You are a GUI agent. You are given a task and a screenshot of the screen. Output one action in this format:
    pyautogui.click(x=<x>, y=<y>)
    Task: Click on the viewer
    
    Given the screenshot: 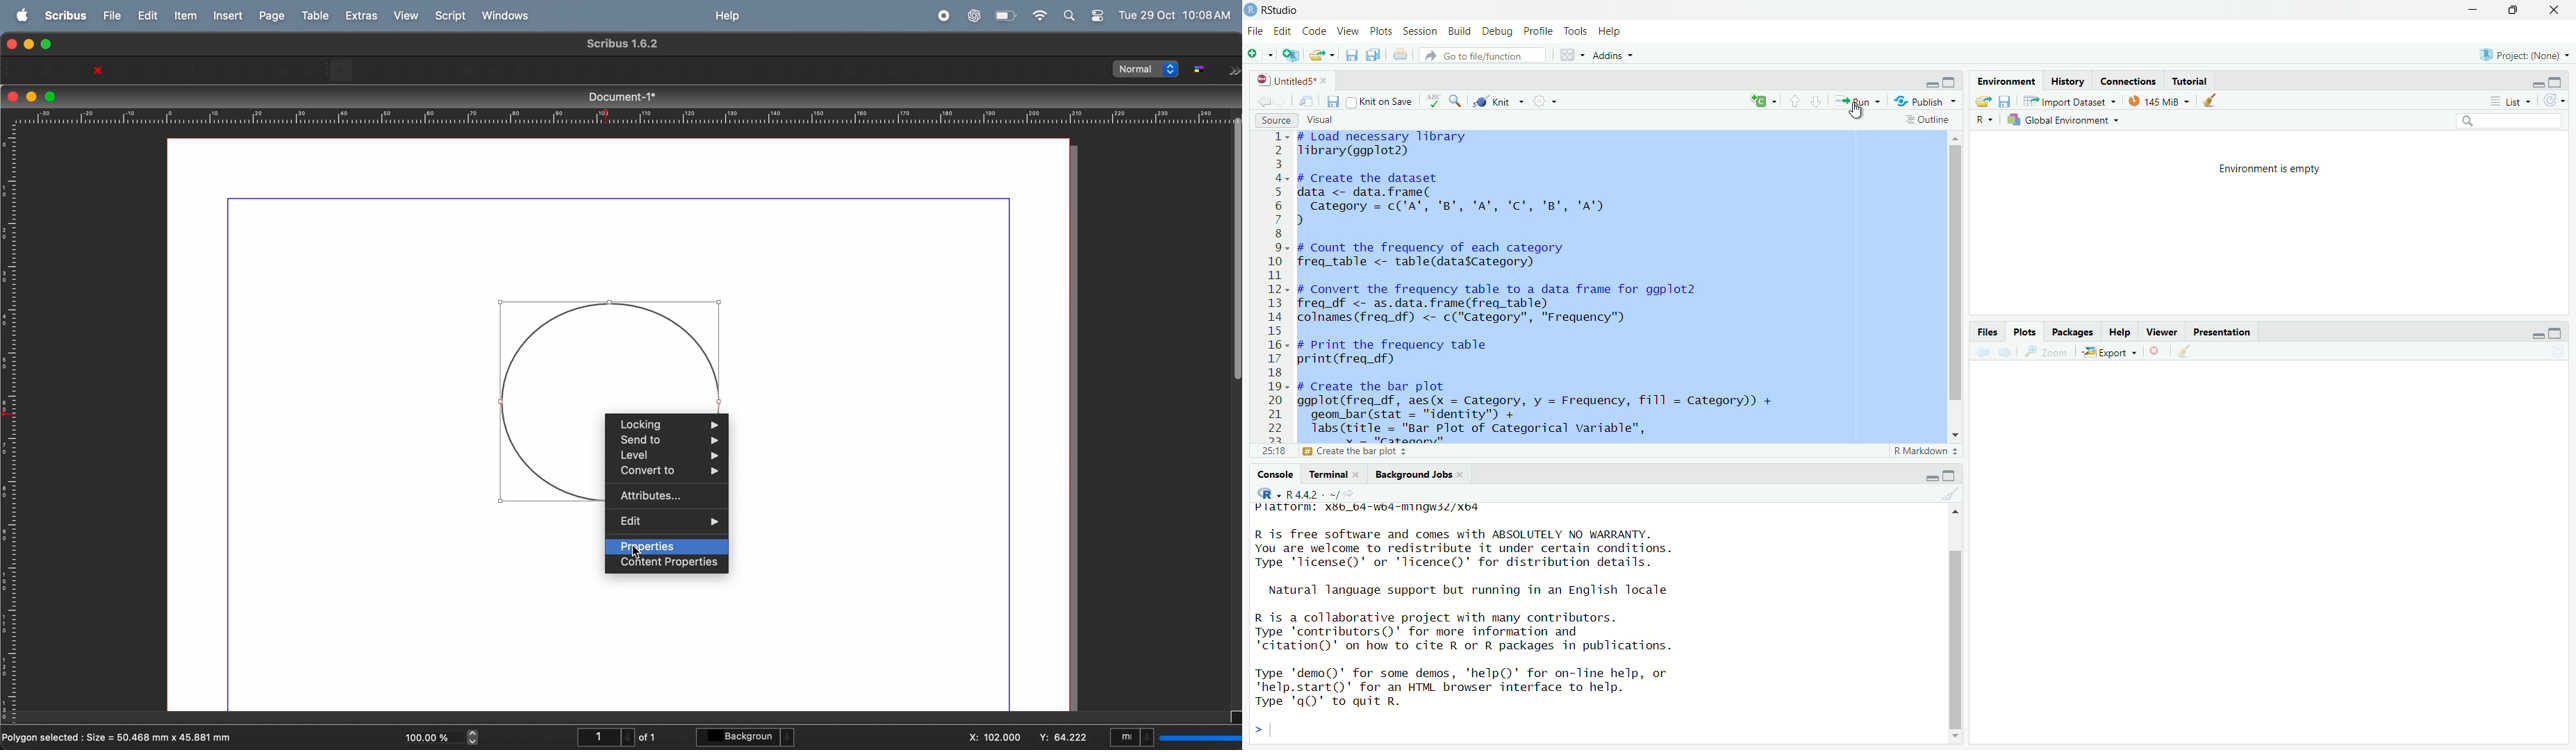 What is the action you would take?
    pyautogui.click(x=2163, y=333)
    